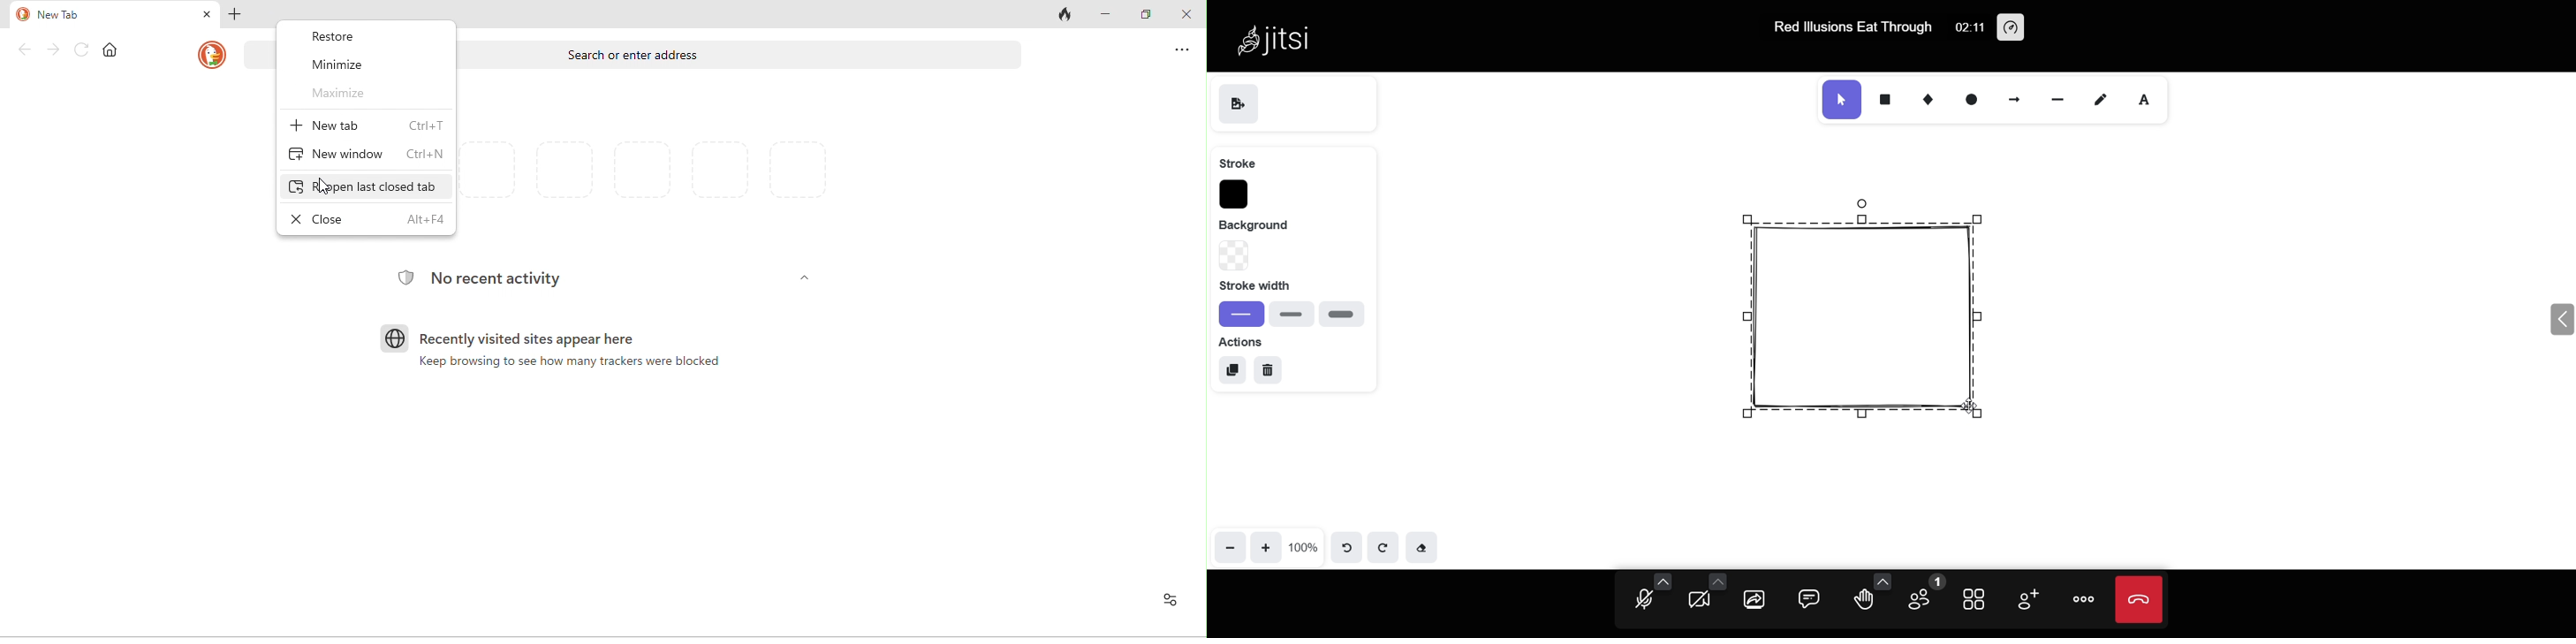  Describe the element at coordinates (1810, 597) in the screenshot. I see `chat` at that location.